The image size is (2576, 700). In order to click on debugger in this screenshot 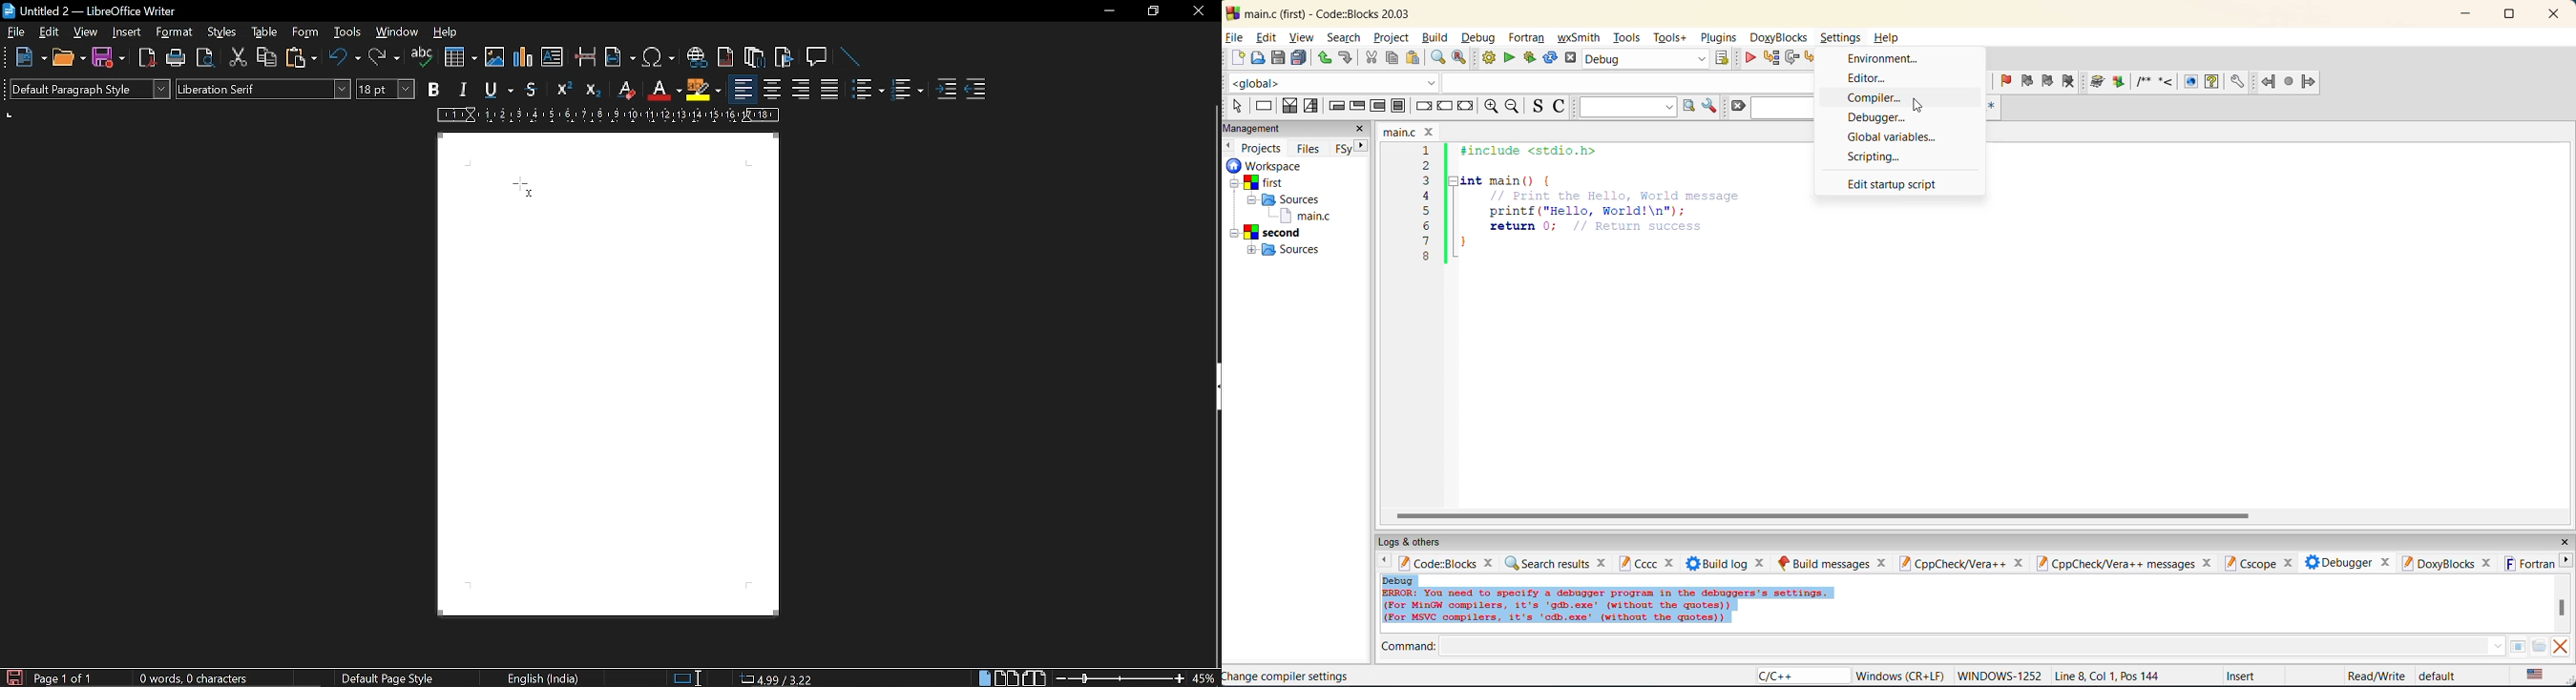, I will do `click(2349, 561)`.